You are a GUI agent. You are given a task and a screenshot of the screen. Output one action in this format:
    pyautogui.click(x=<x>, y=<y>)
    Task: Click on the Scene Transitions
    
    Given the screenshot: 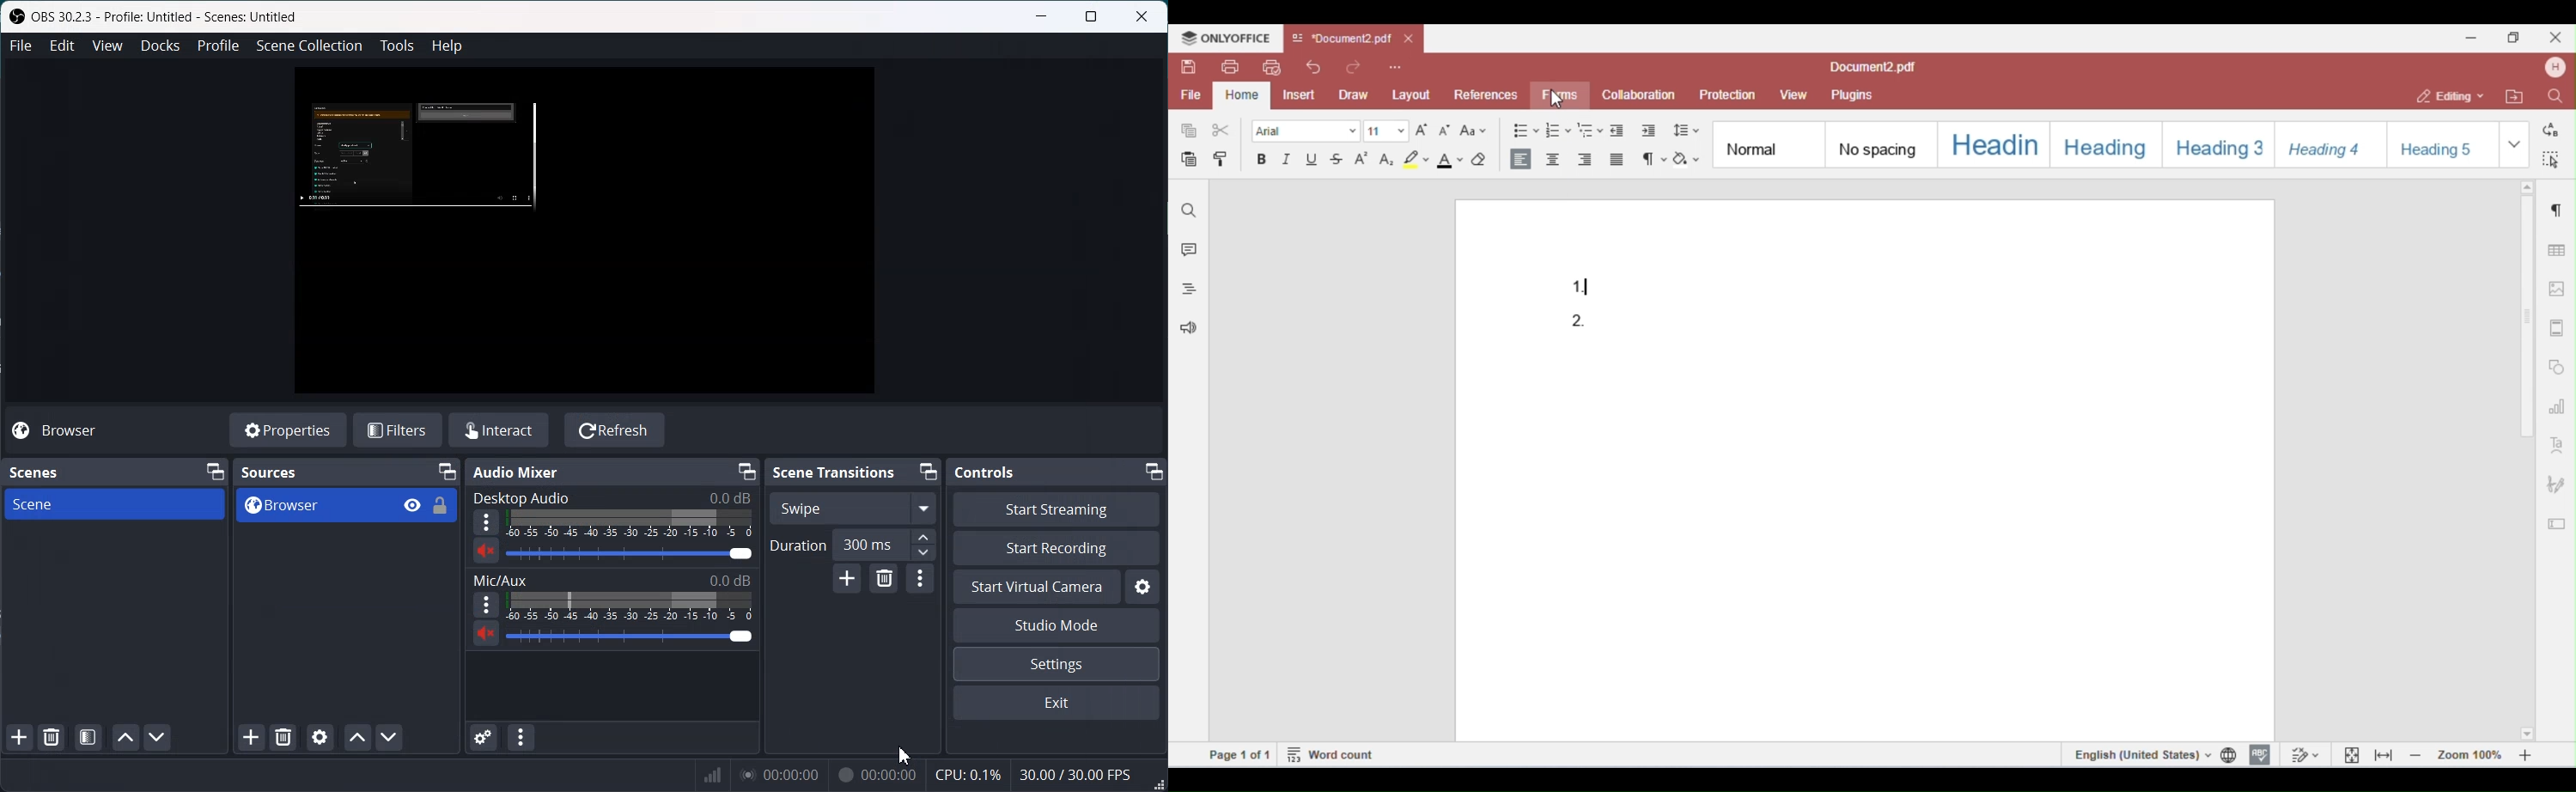 What is the action you would take?
    pyautogui.click(x=832, y=472)
    